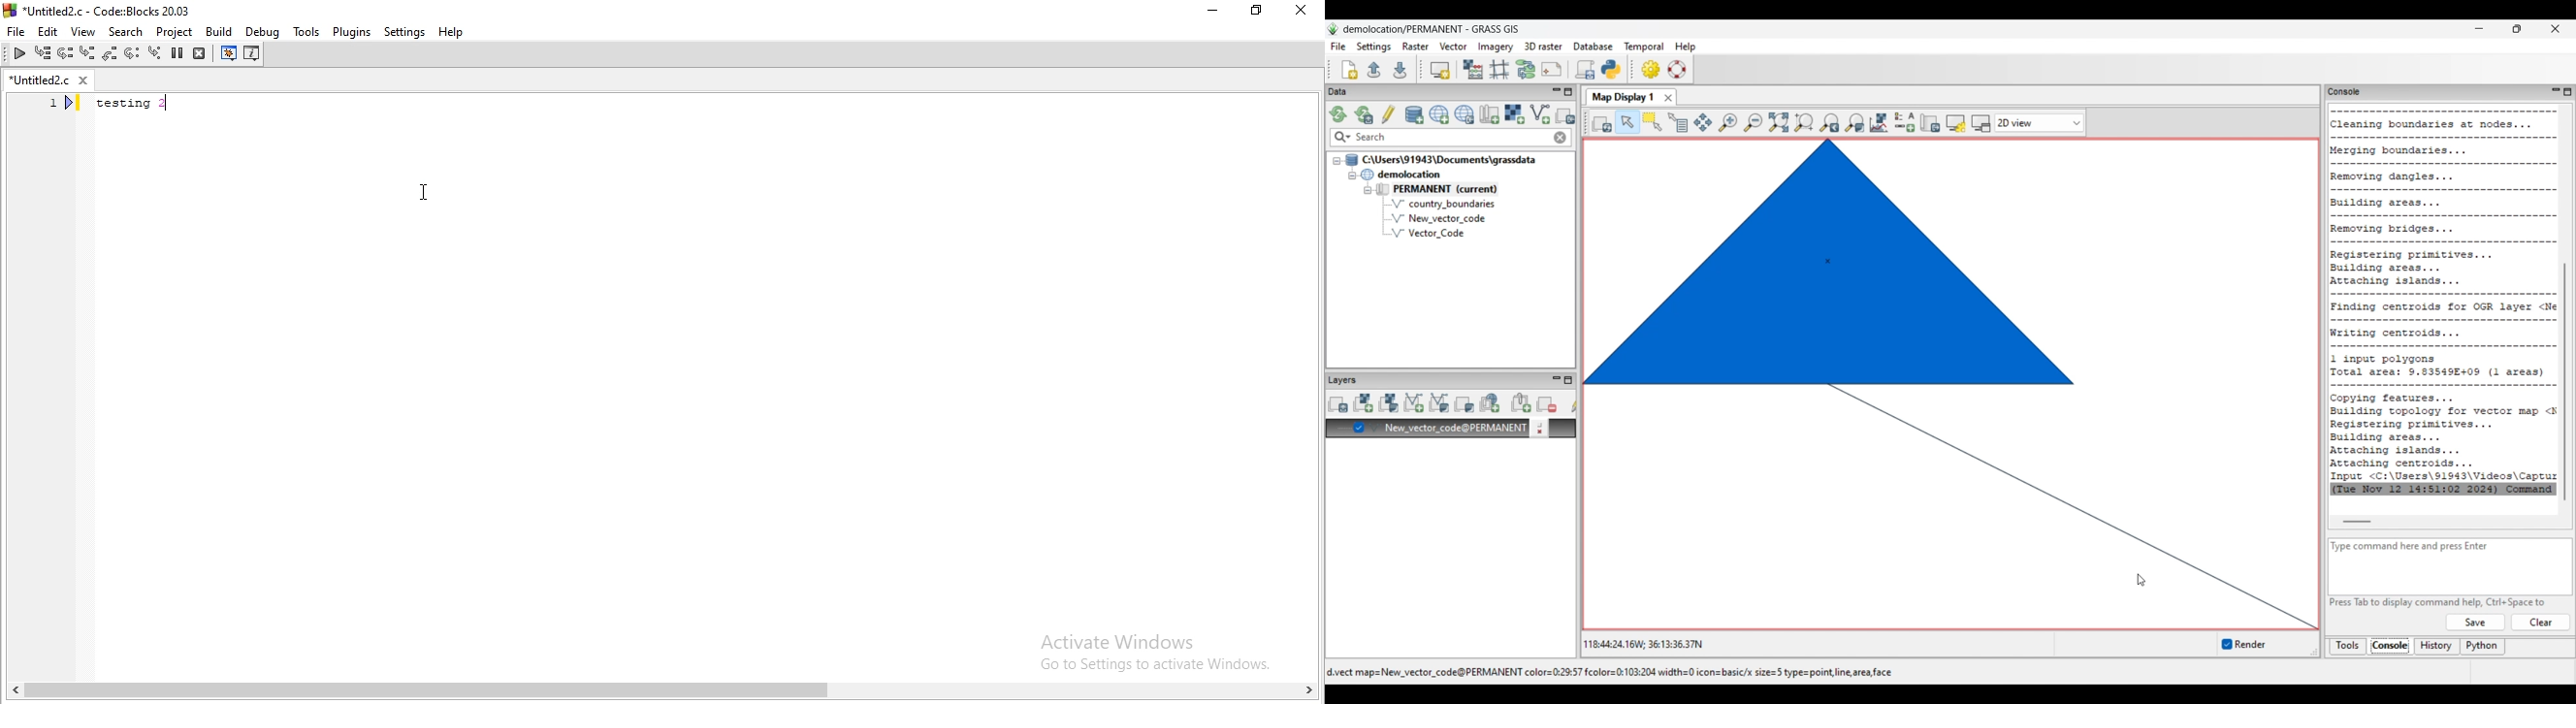  I want to click on step into instruction, so click(132, 53).